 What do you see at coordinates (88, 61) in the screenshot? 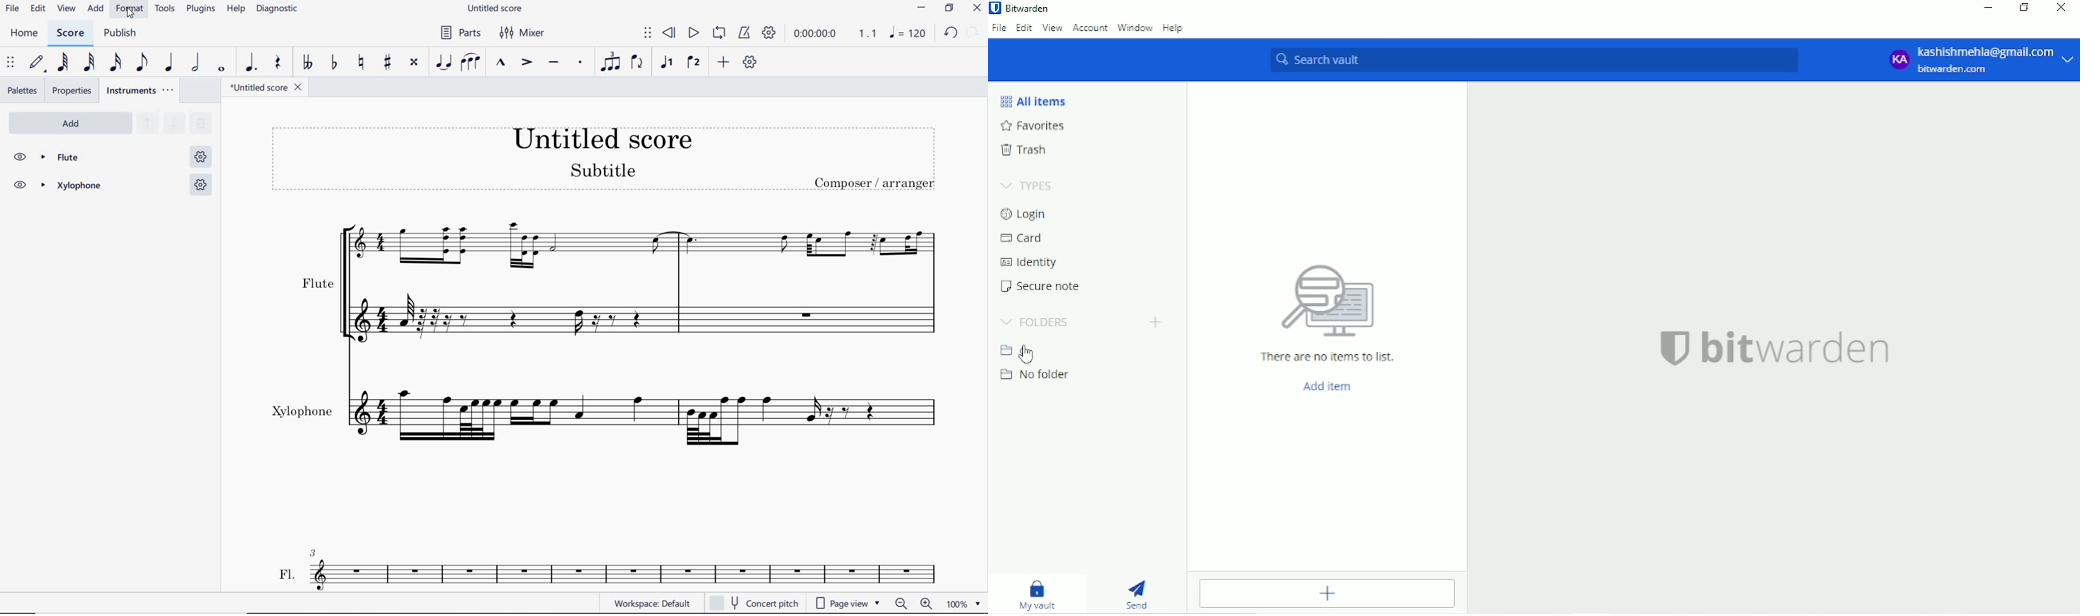
I see `32ND NOTE` at bounding box center [88, 61].